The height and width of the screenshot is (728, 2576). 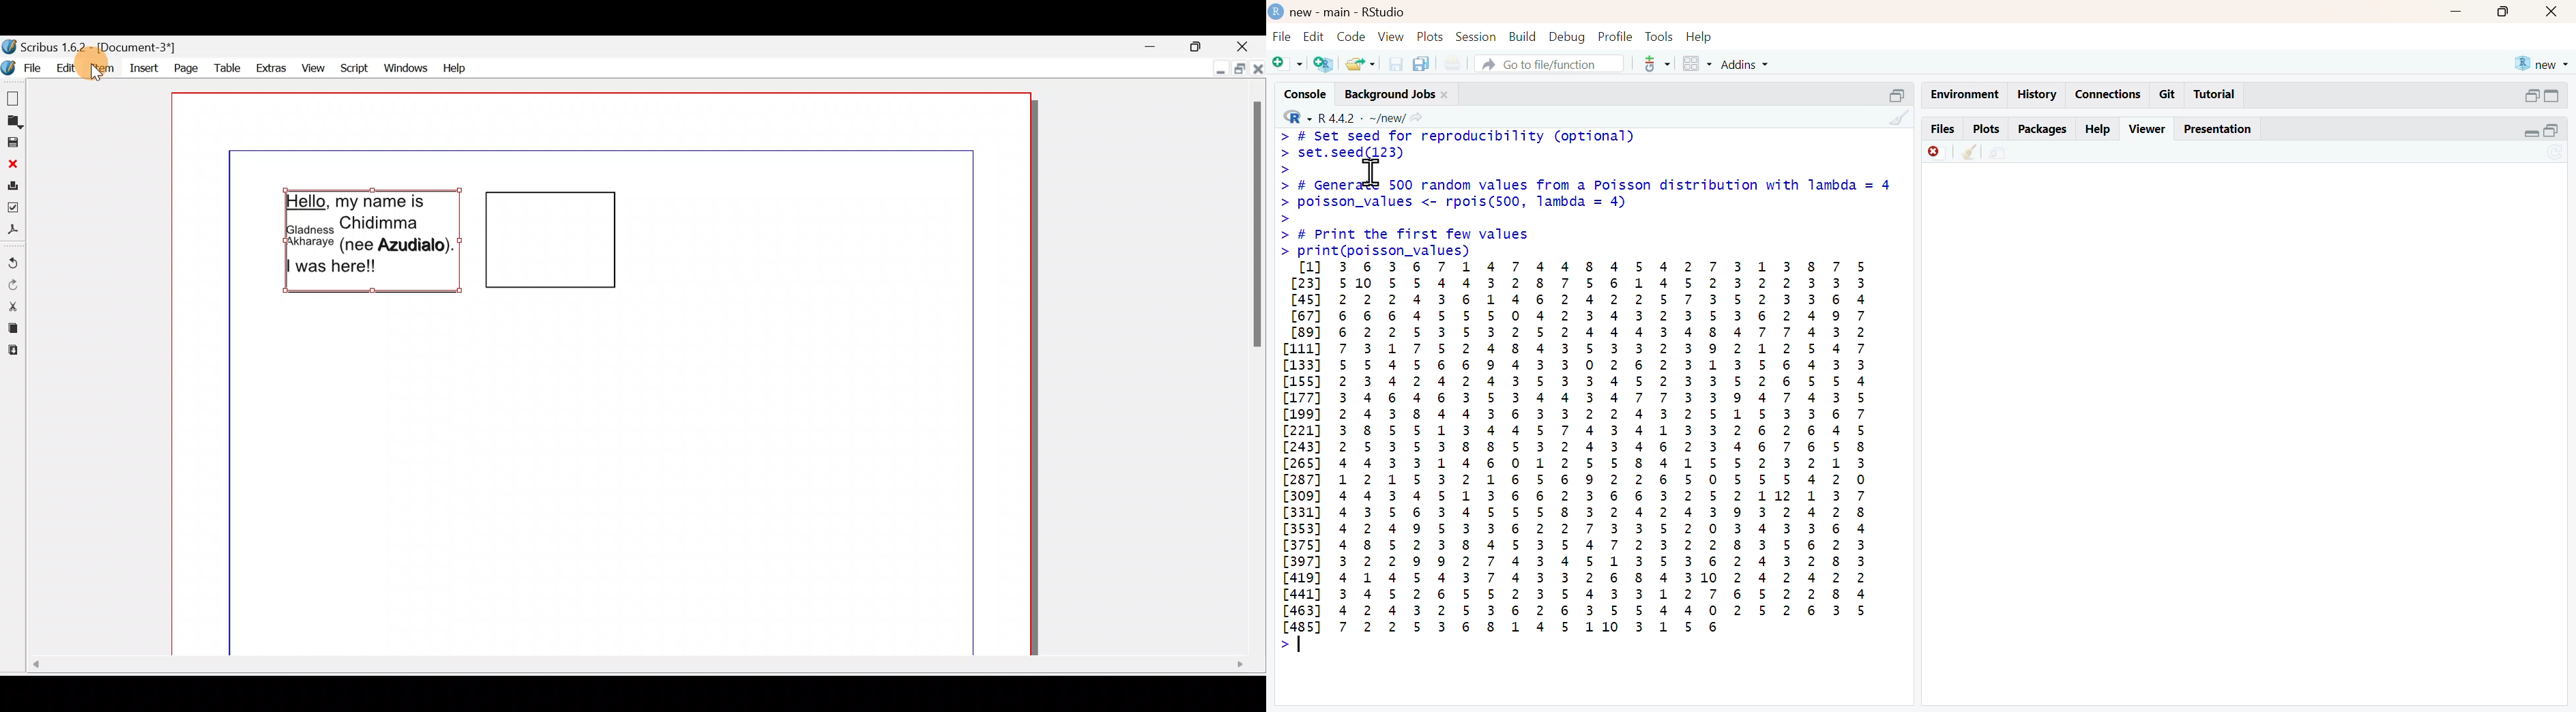 I want to click on discard, so click(x=1939, y=153).